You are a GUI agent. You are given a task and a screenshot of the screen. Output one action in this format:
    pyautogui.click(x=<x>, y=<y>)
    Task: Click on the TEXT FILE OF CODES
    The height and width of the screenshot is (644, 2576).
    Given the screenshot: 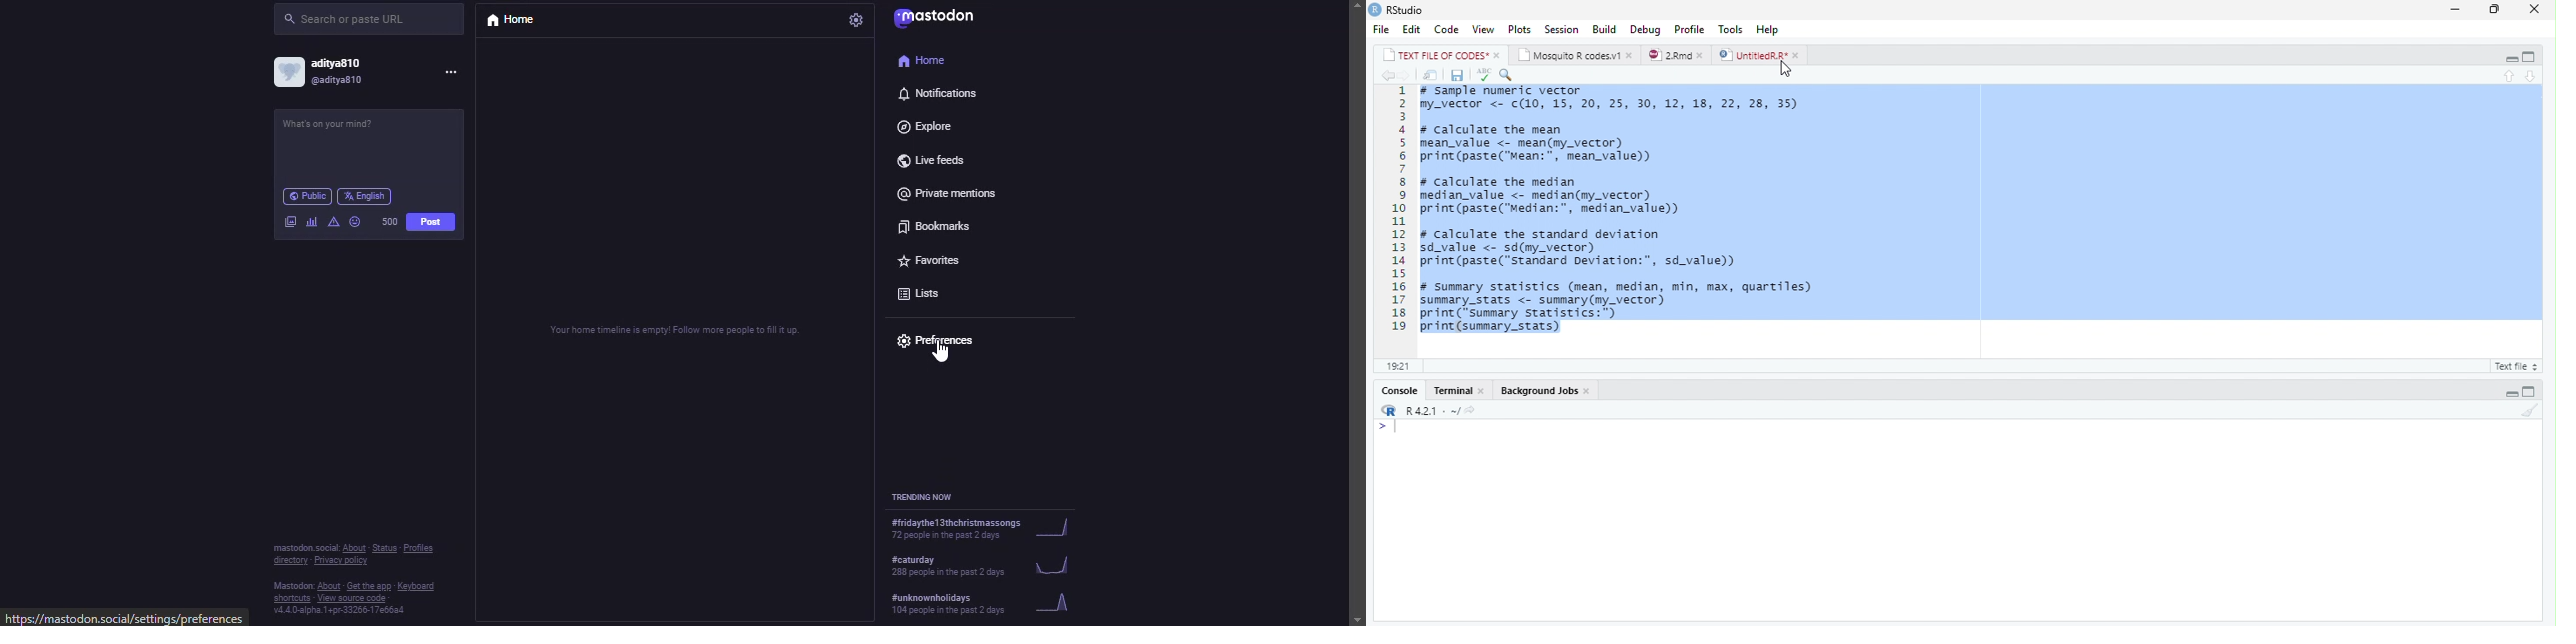 What is the action you would take?
    pyautogui.click(x=1437, y=57)
    